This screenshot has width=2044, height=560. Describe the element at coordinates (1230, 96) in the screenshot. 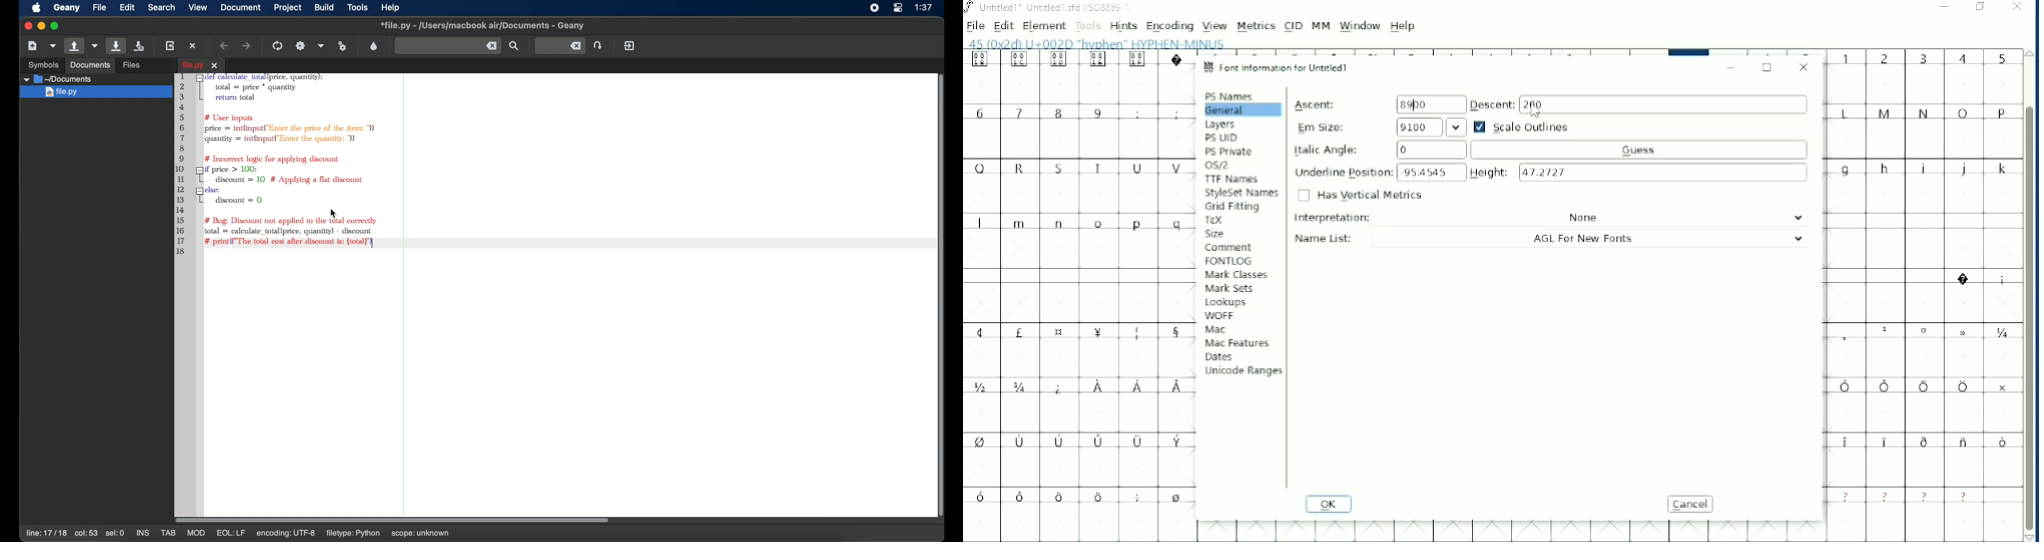

I see `PS Names` at that location.